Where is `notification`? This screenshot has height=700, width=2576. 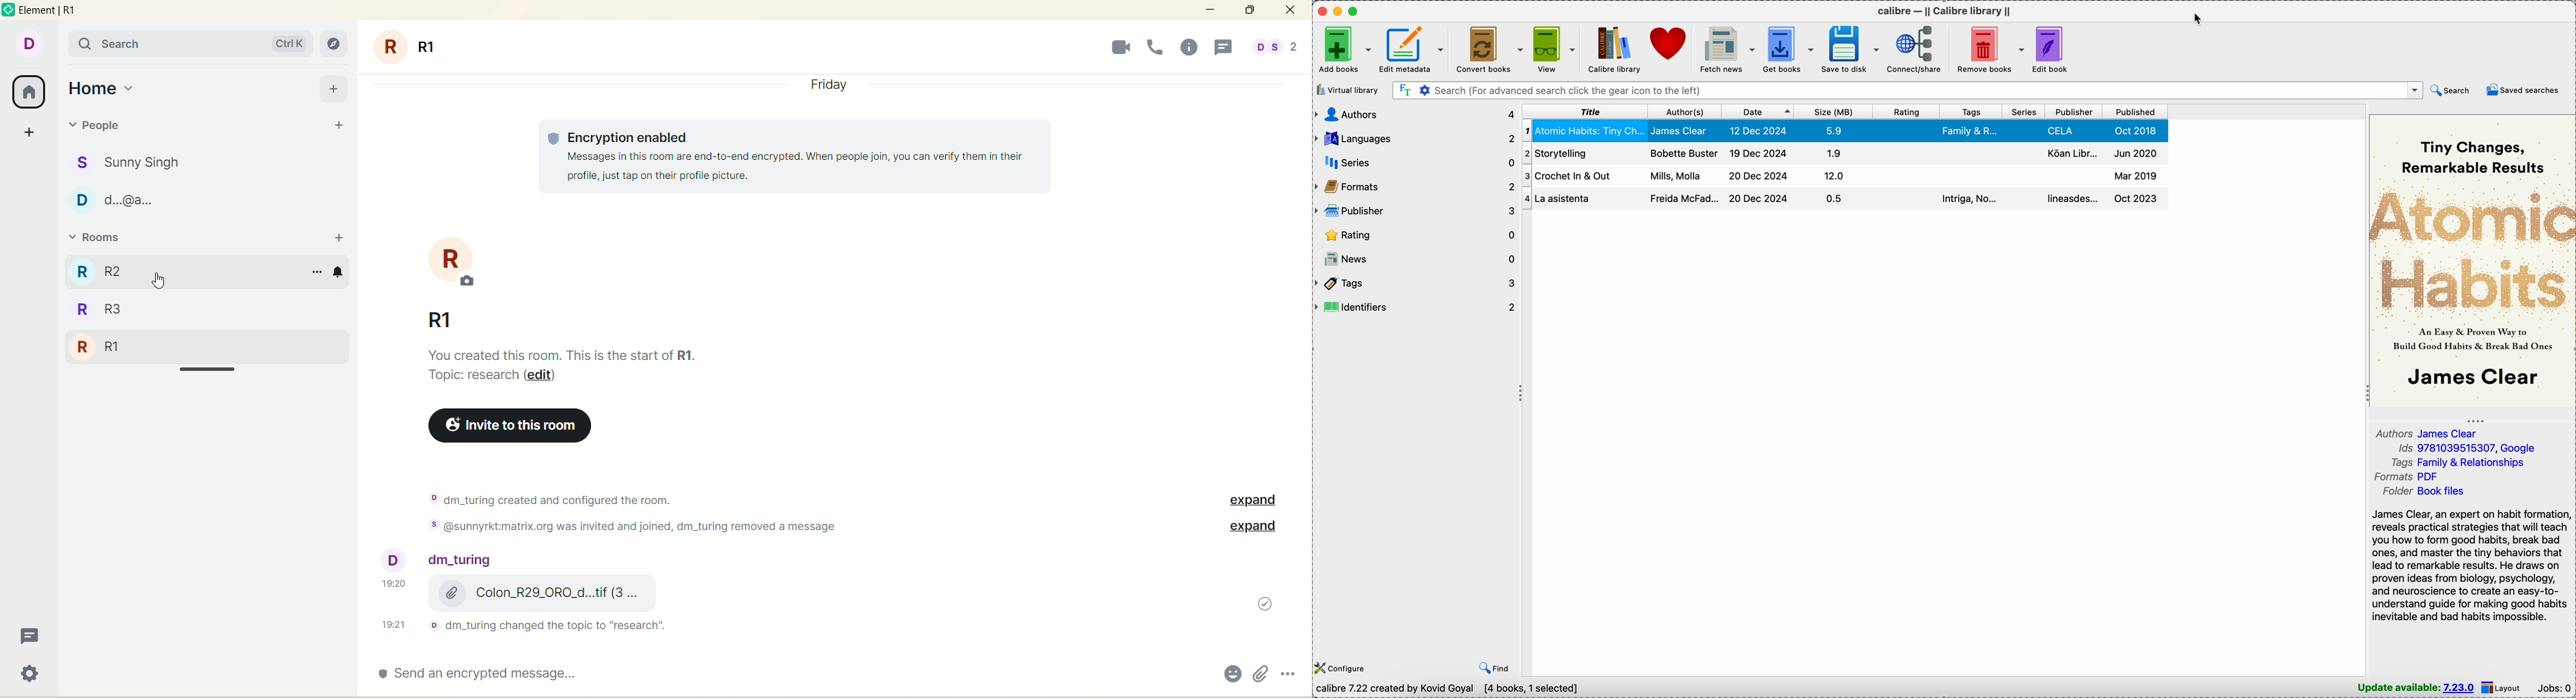
notification is located at coordinates (345, 273).